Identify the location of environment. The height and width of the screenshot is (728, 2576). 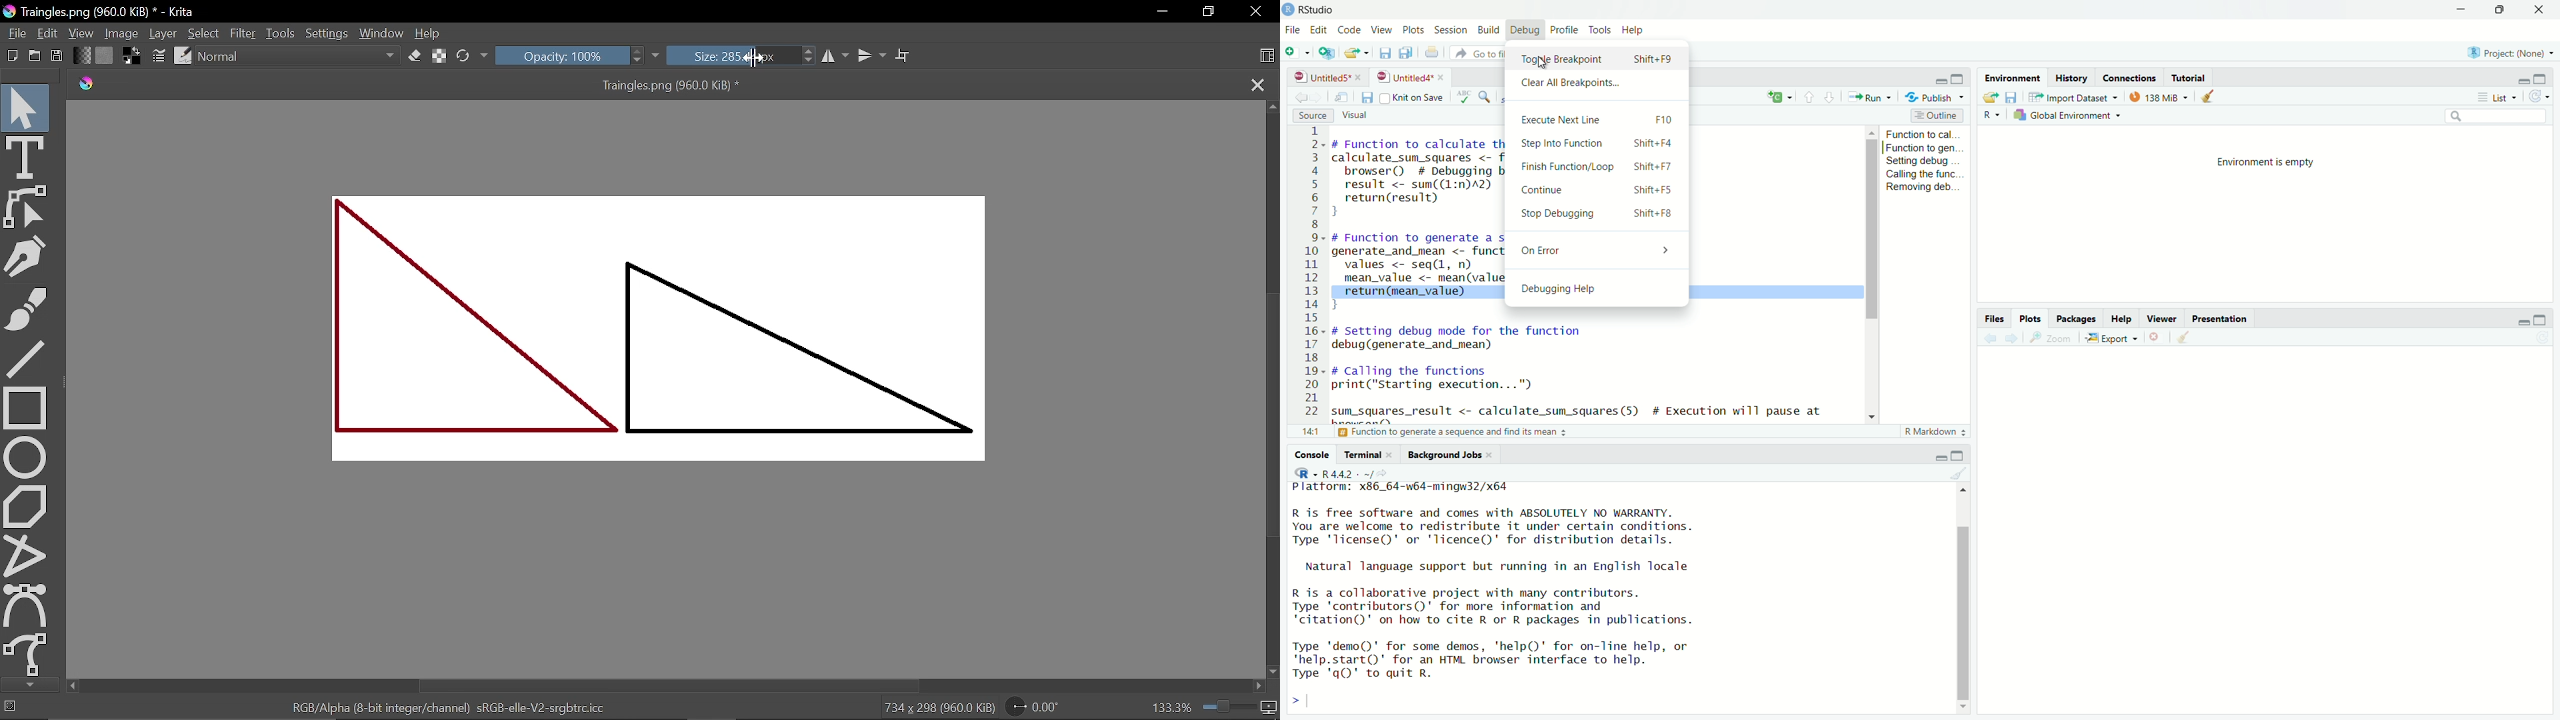
(2011, 75).